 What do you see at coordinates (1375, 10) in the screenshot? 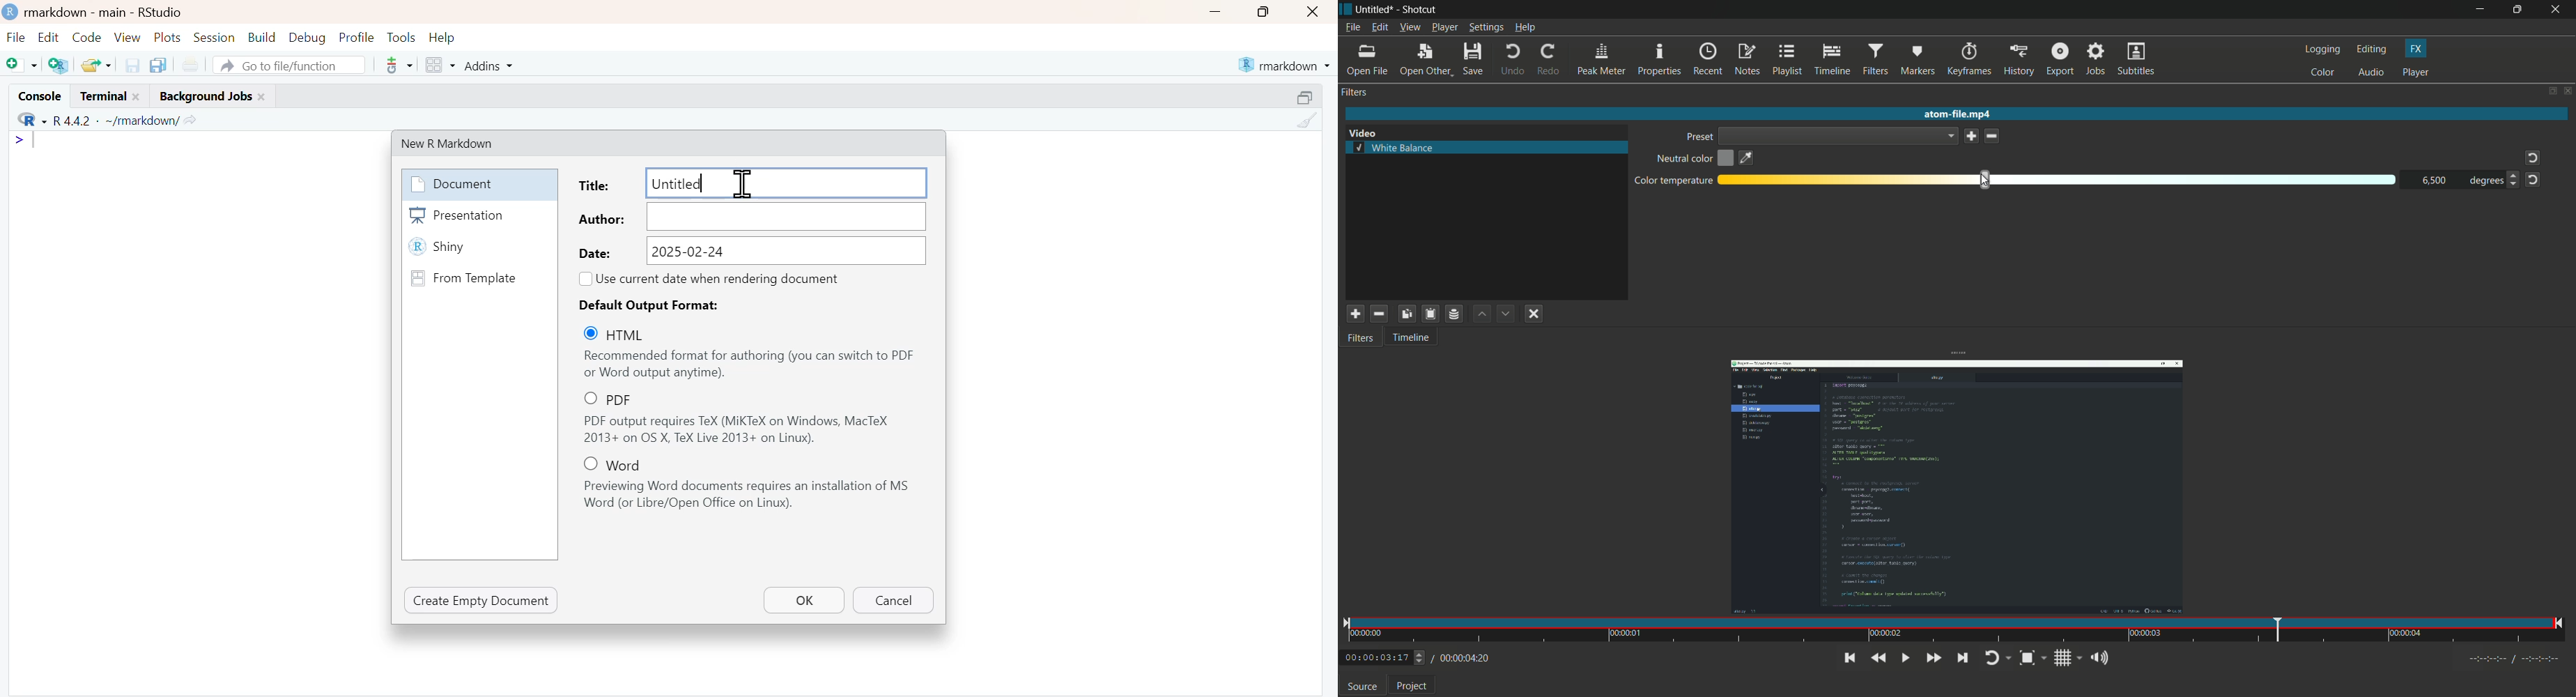
I see `untitled (file name)` at bounding box center [1375, 10].